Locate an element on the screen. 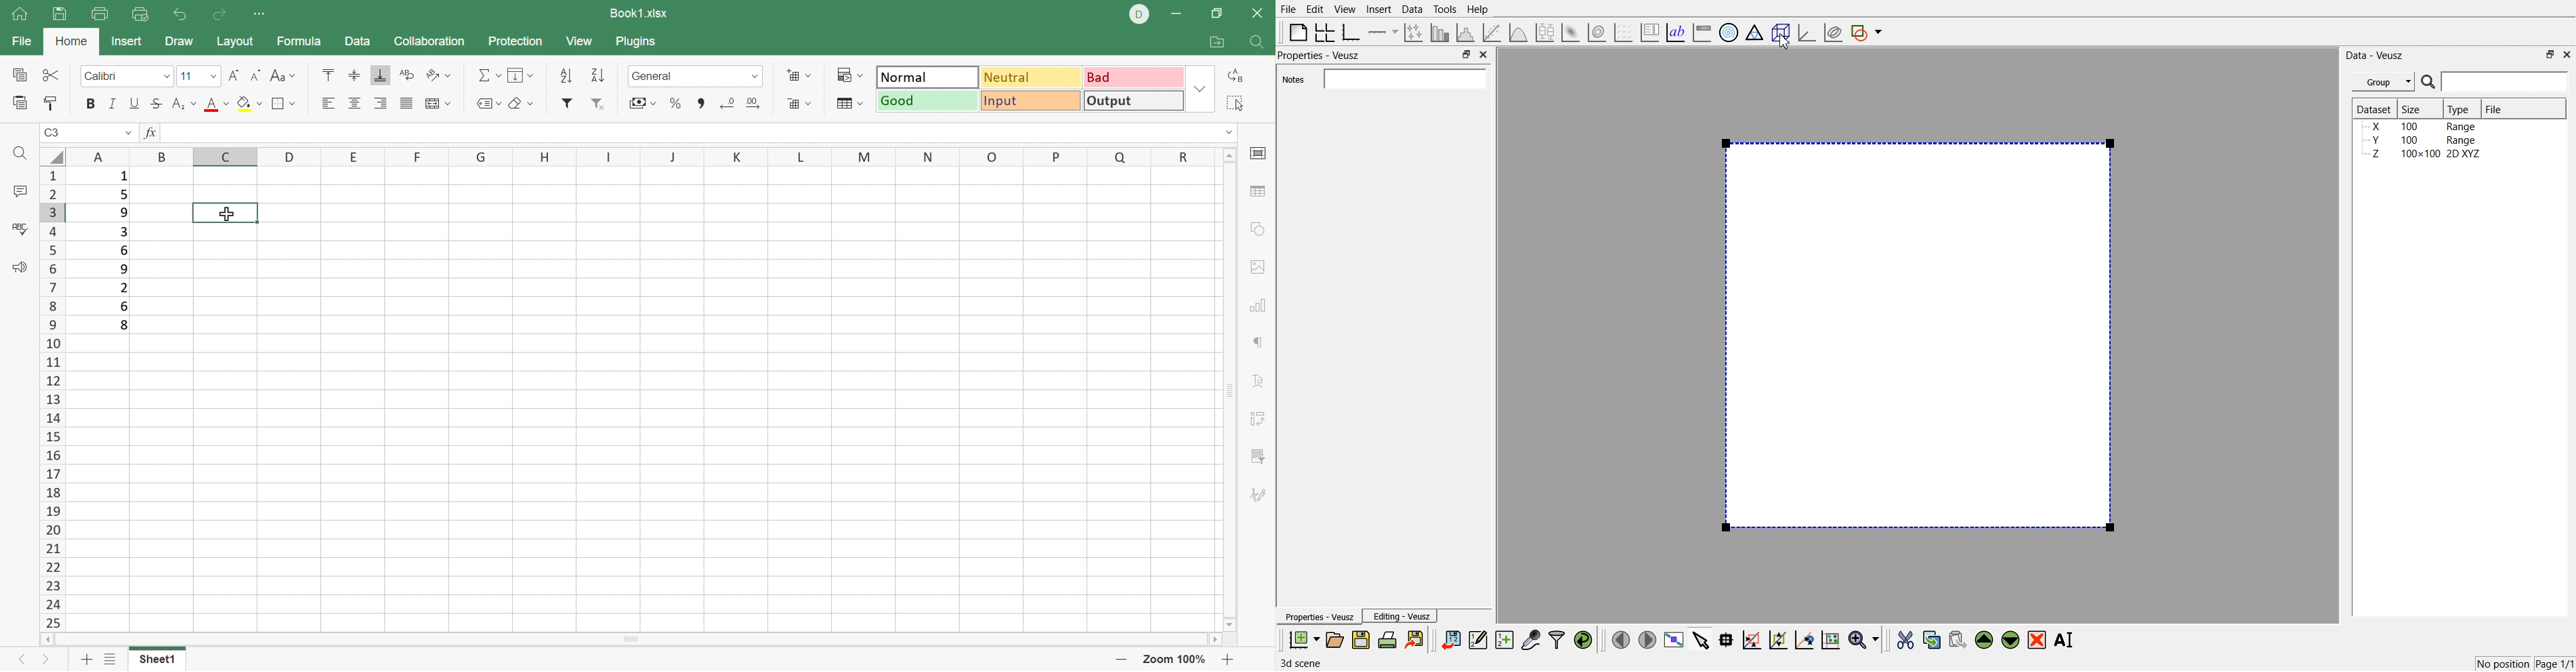 This screenshot has height=672, width=2576. Scroll Up is located at coordinates (1230, 156).